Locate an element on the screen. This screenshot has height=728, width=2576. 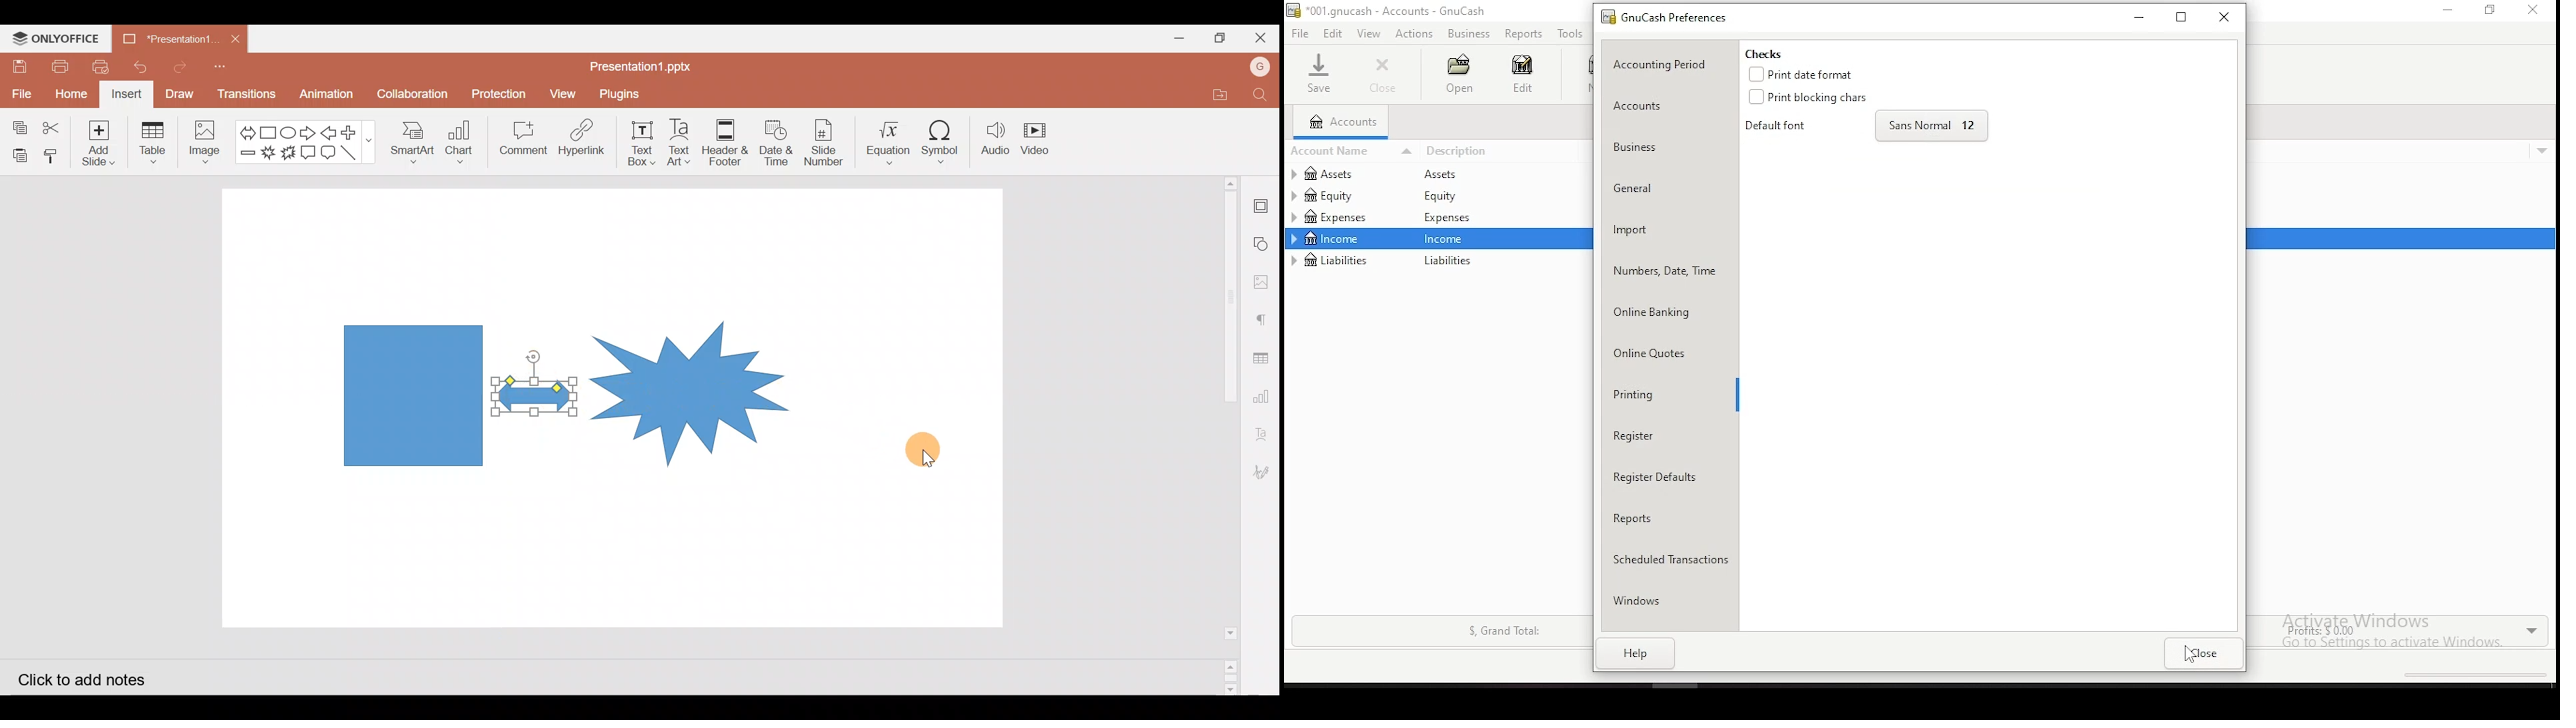
Open file location is located at coordinates (1216, 92).